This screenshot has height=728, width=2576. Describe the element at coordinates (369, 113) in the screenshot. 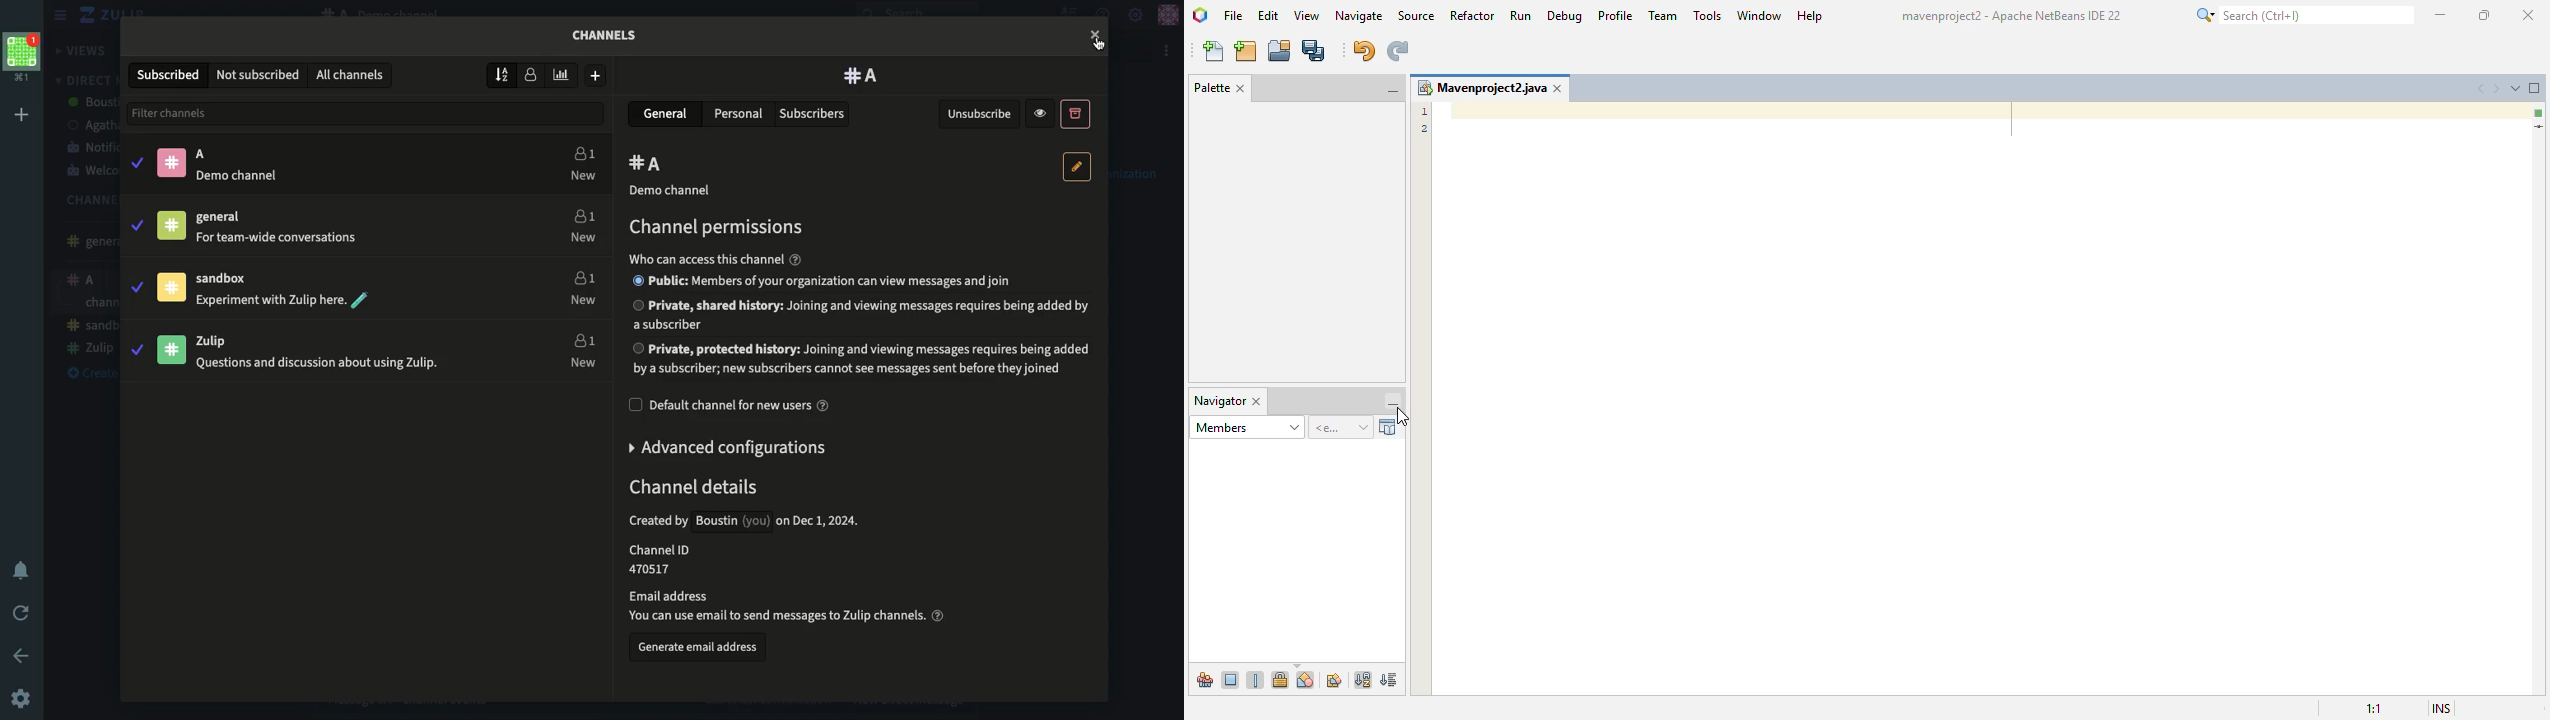

I see `Filter channels` at that location.